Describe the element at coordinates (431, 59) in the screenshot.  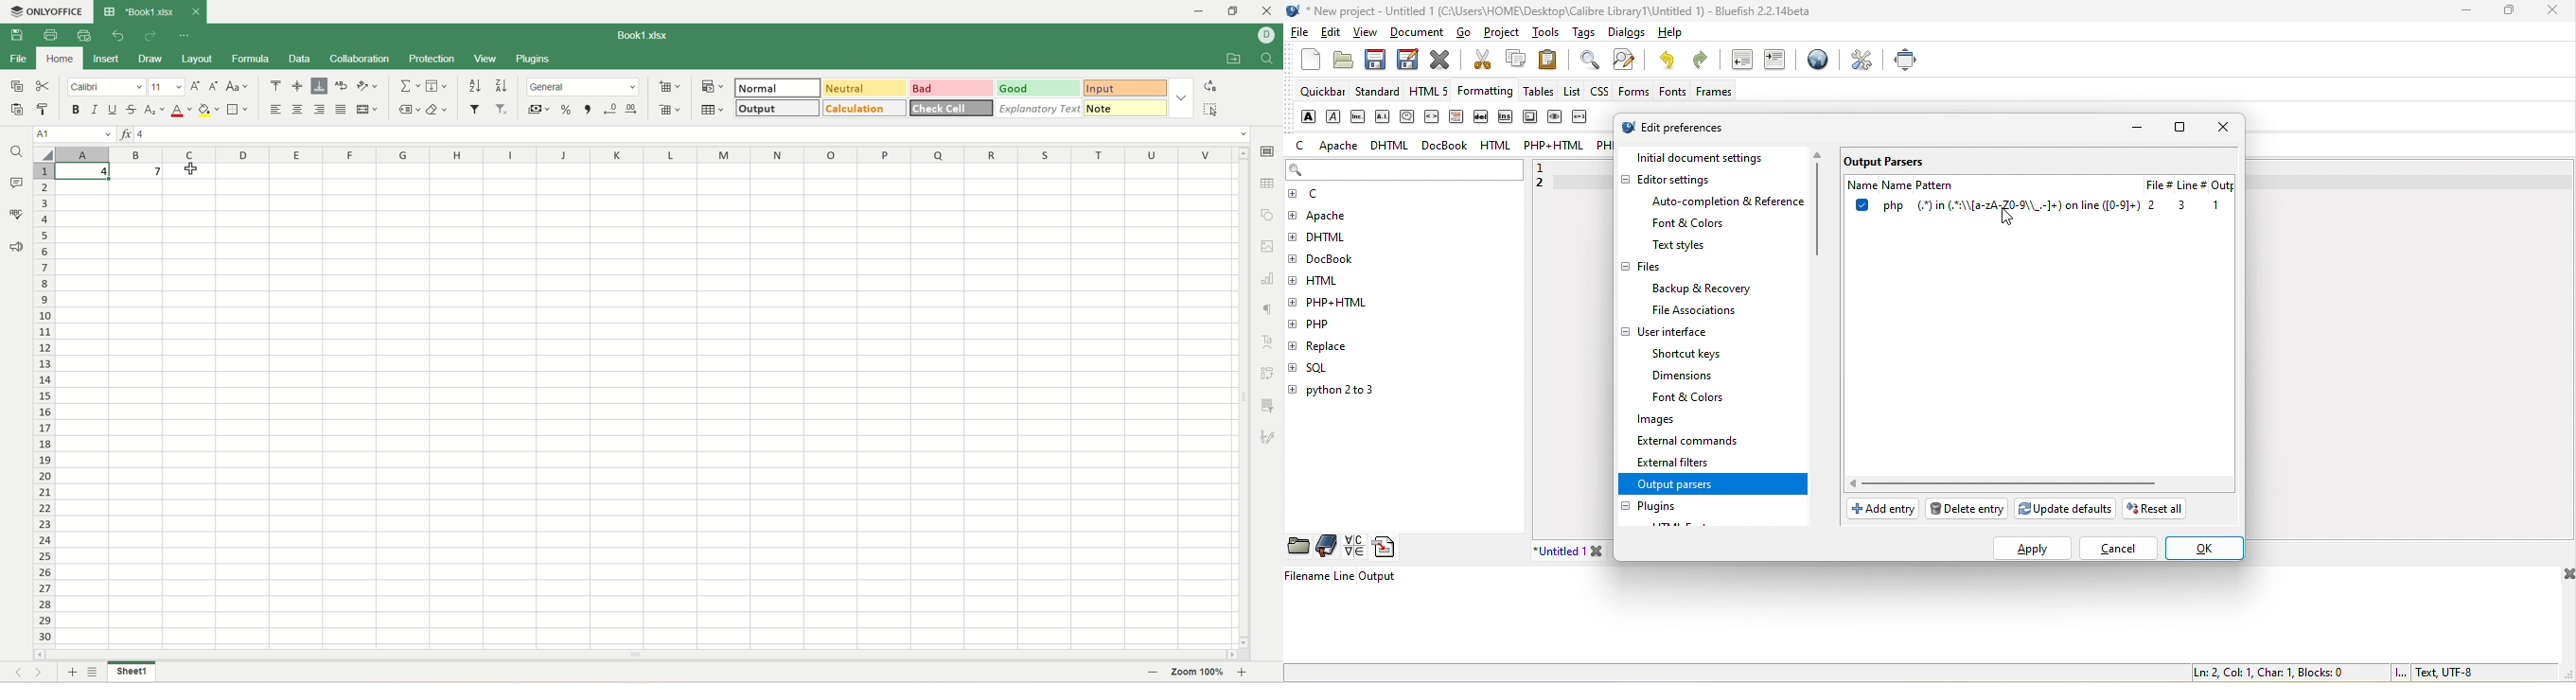
I see `protection` at that location.